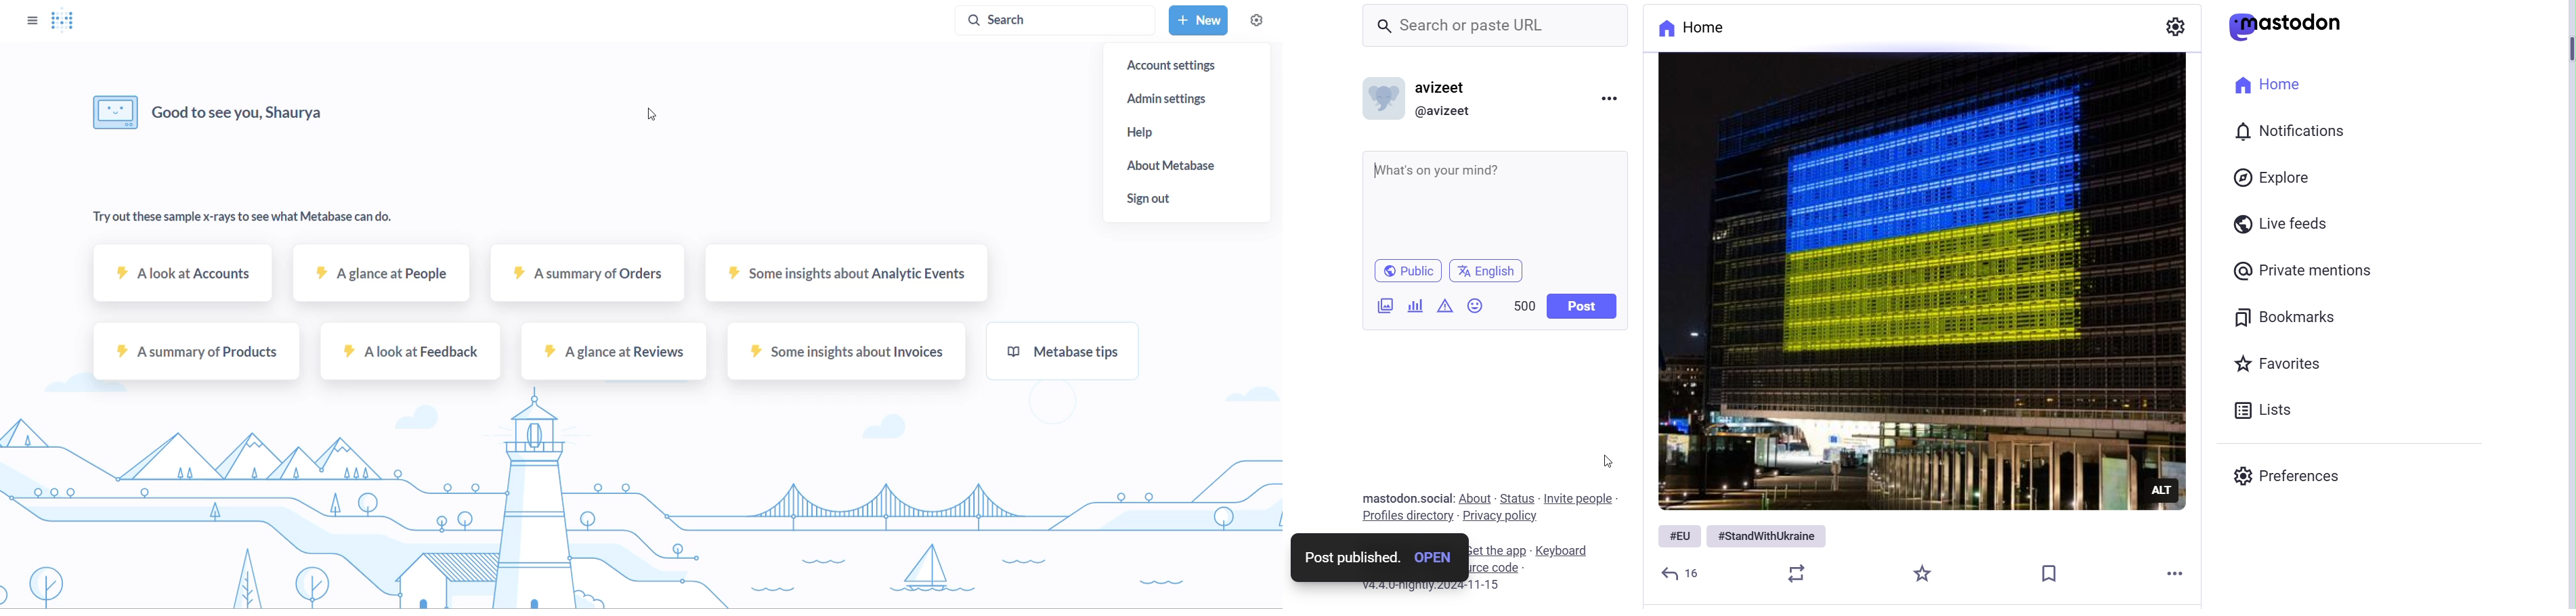 This screenshot has height=616, width=2576. Describe the element at coordinates (1447, 304) in the screenshot. I see `Content Warning` at that location.